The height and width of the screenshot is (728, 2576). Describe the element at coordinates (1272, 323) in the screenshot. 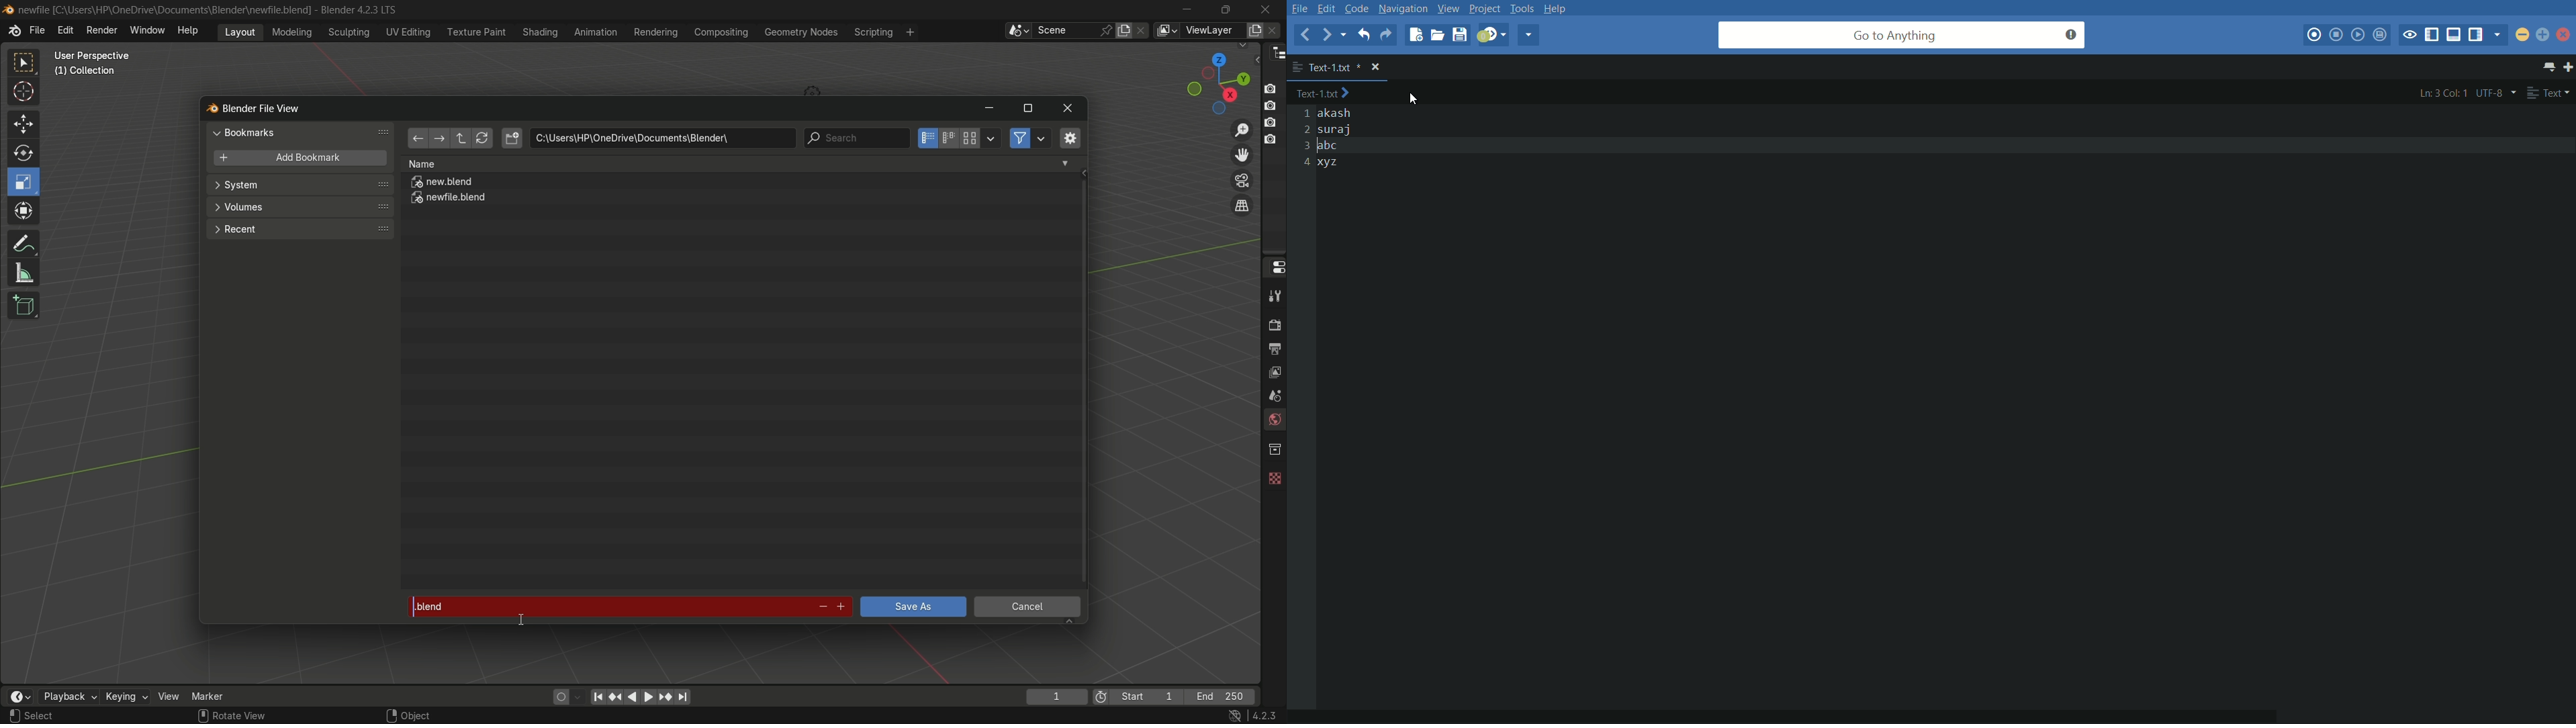

I see `render` at that location.